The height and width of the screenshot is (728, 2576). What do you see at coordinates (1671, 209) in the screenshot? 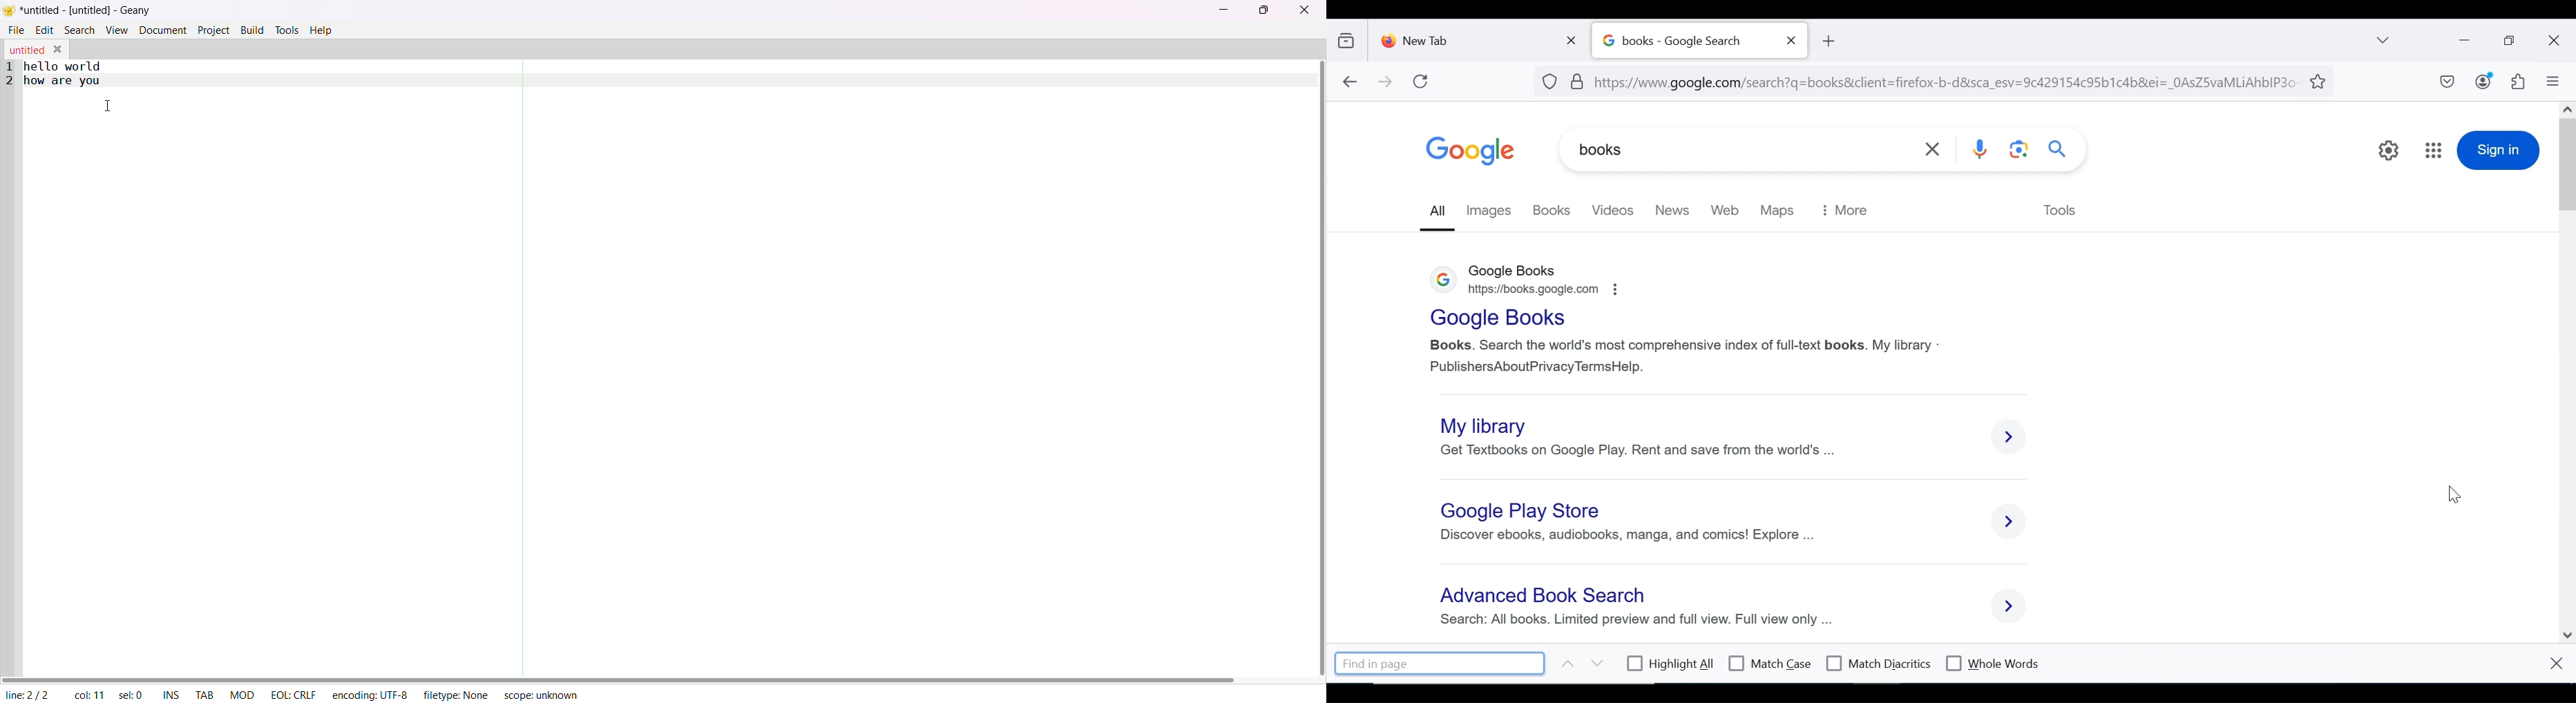
I see `new` at bounding box center [1671, 209].